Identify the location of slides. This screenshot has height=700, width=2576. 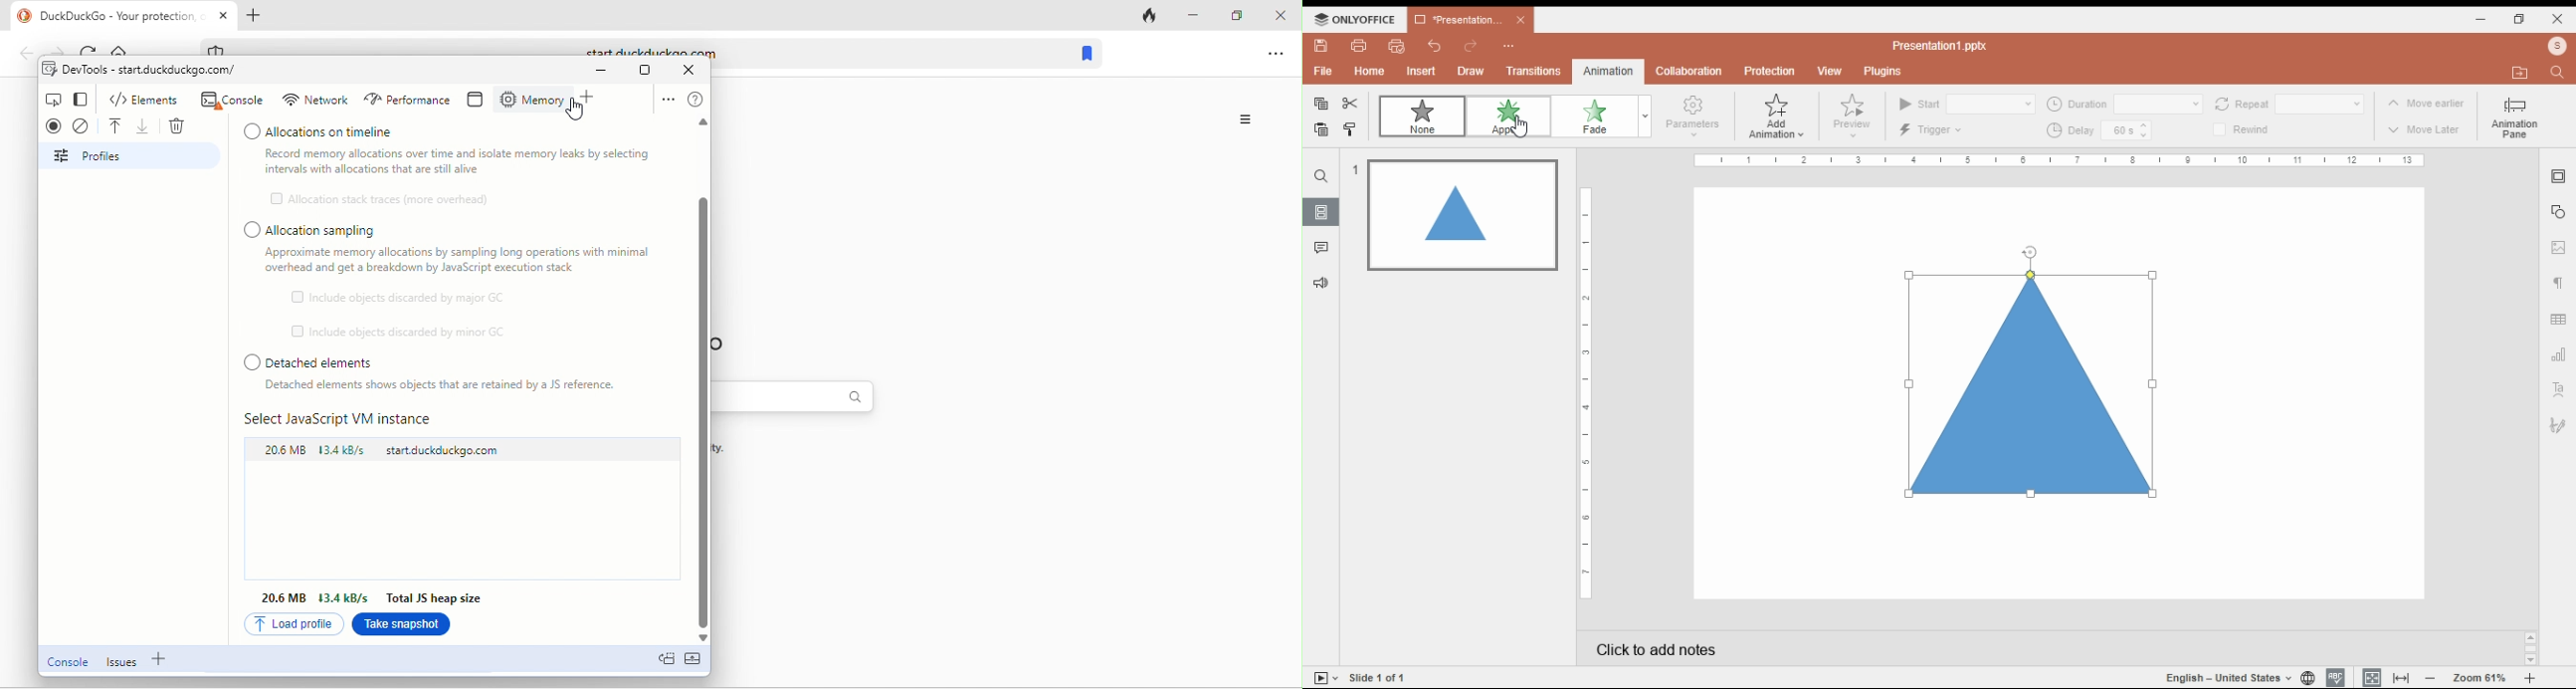
(1322, 212).